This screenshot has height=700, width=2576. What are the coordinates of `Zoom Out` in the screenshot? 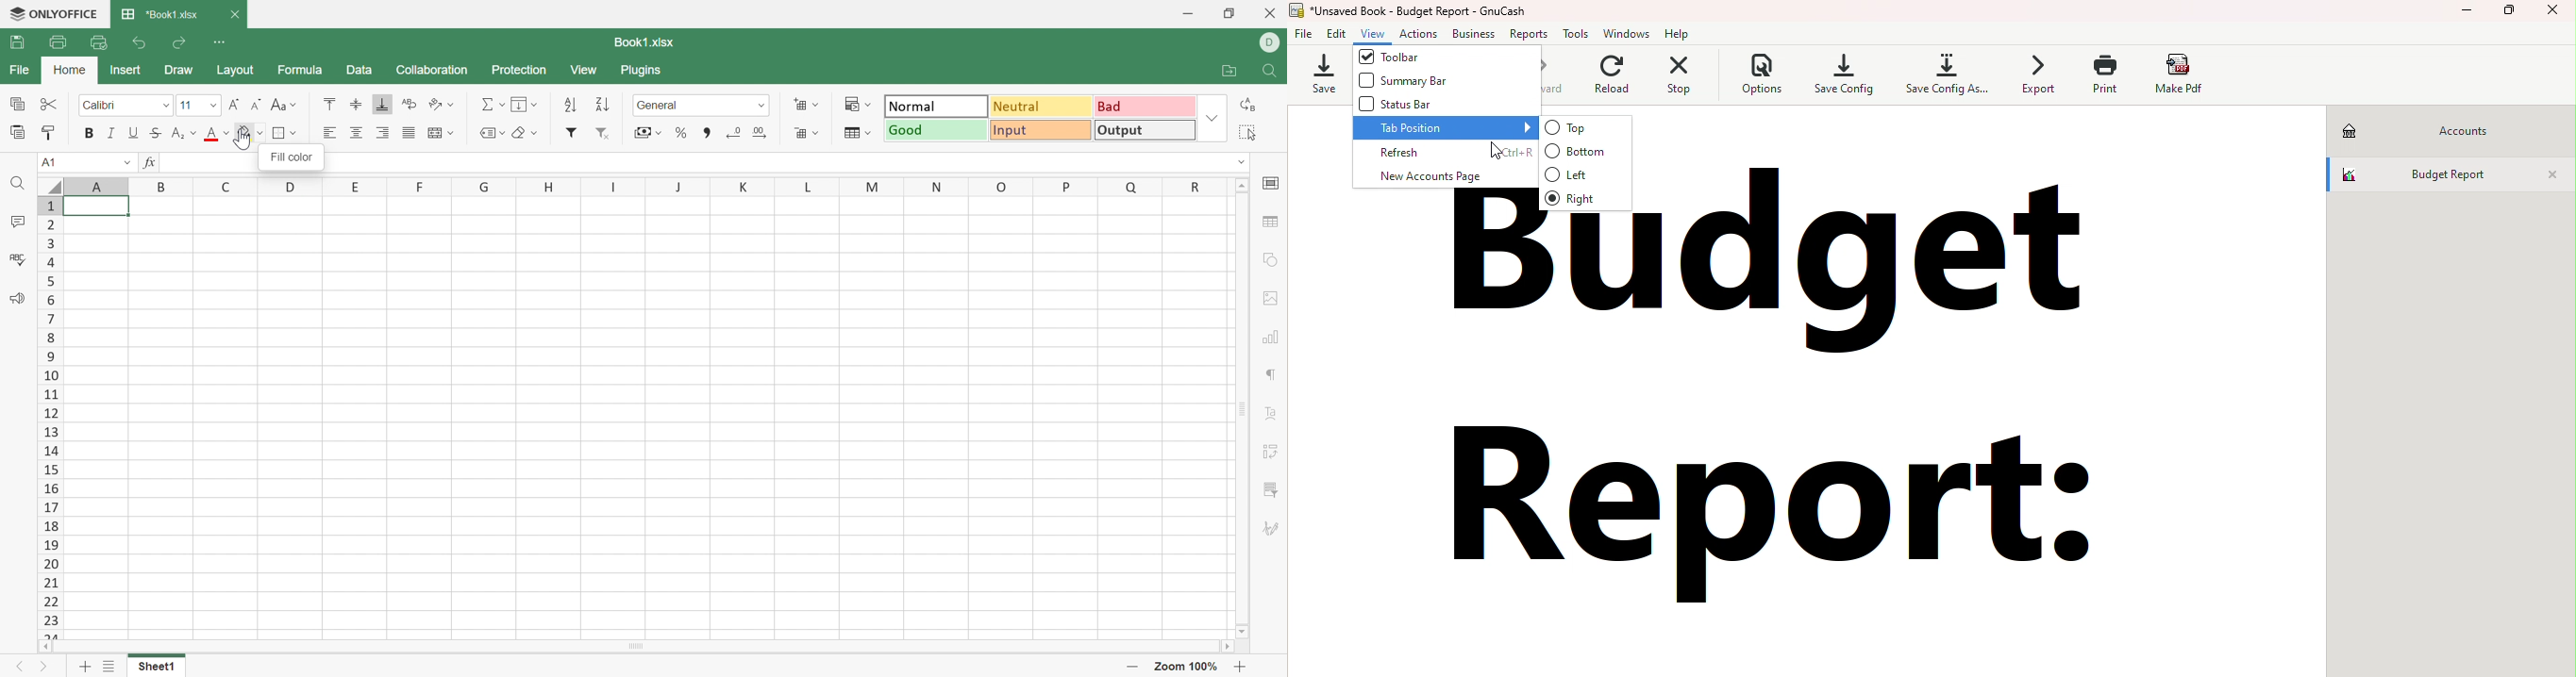 It's located at (1134, 667).